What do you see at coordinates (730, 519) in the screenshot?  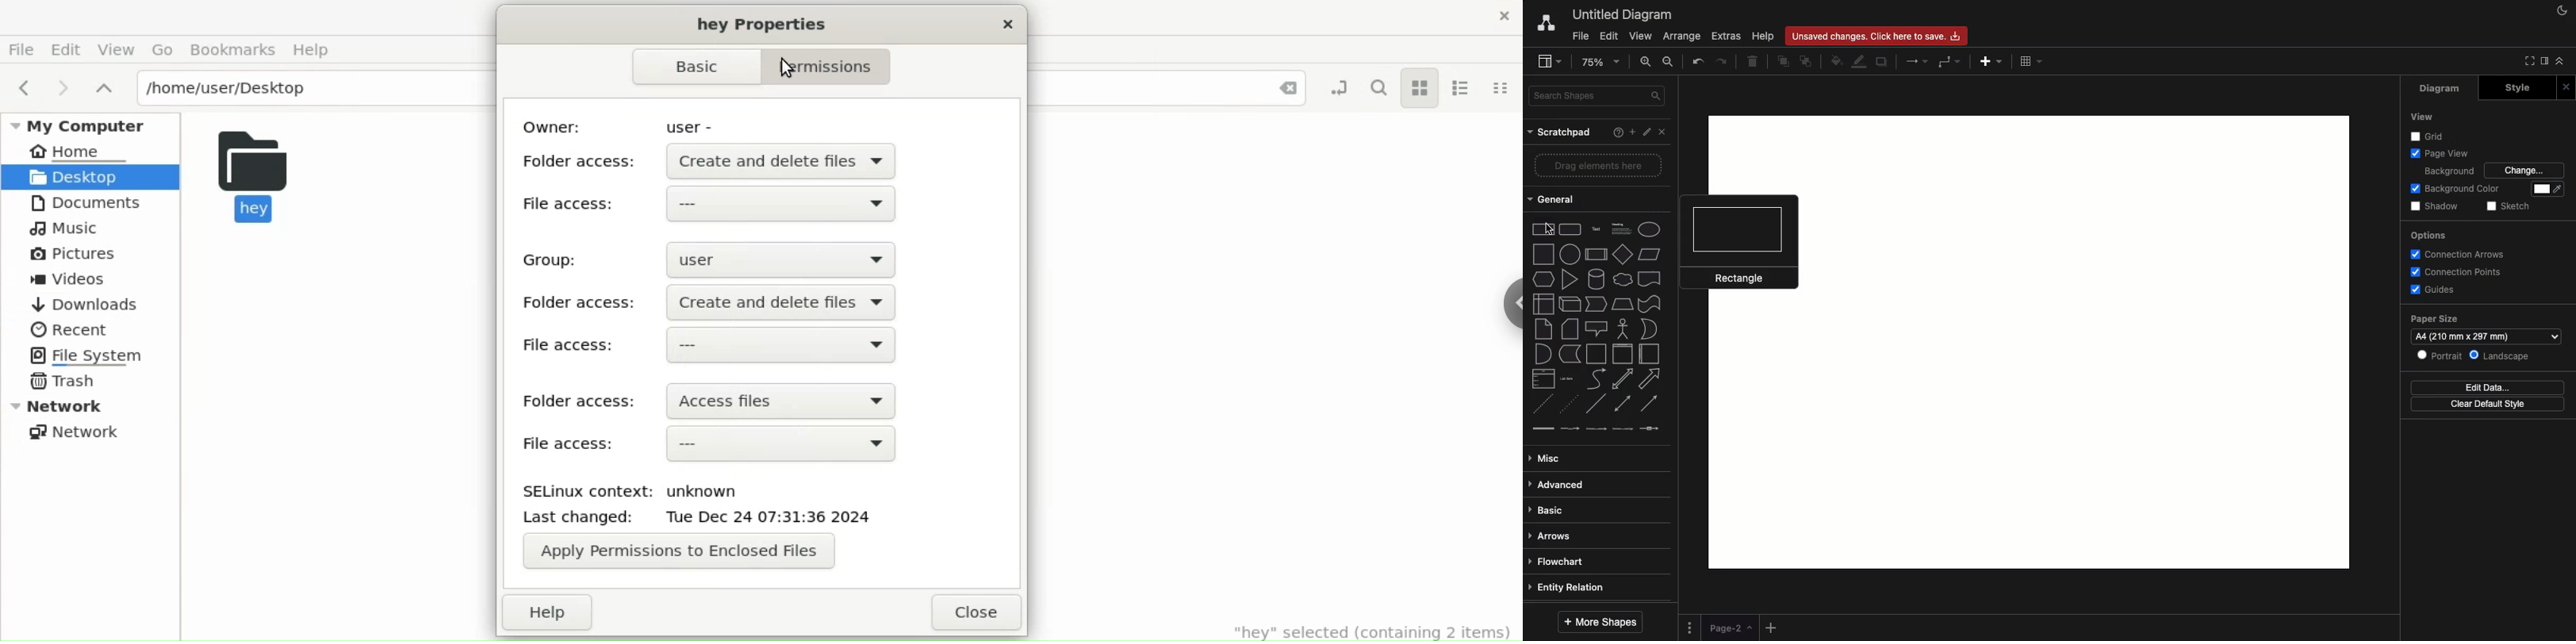 I see `Last changed: Tue Dec 24 07:31:30 2024` at bounding box center [730, 519].